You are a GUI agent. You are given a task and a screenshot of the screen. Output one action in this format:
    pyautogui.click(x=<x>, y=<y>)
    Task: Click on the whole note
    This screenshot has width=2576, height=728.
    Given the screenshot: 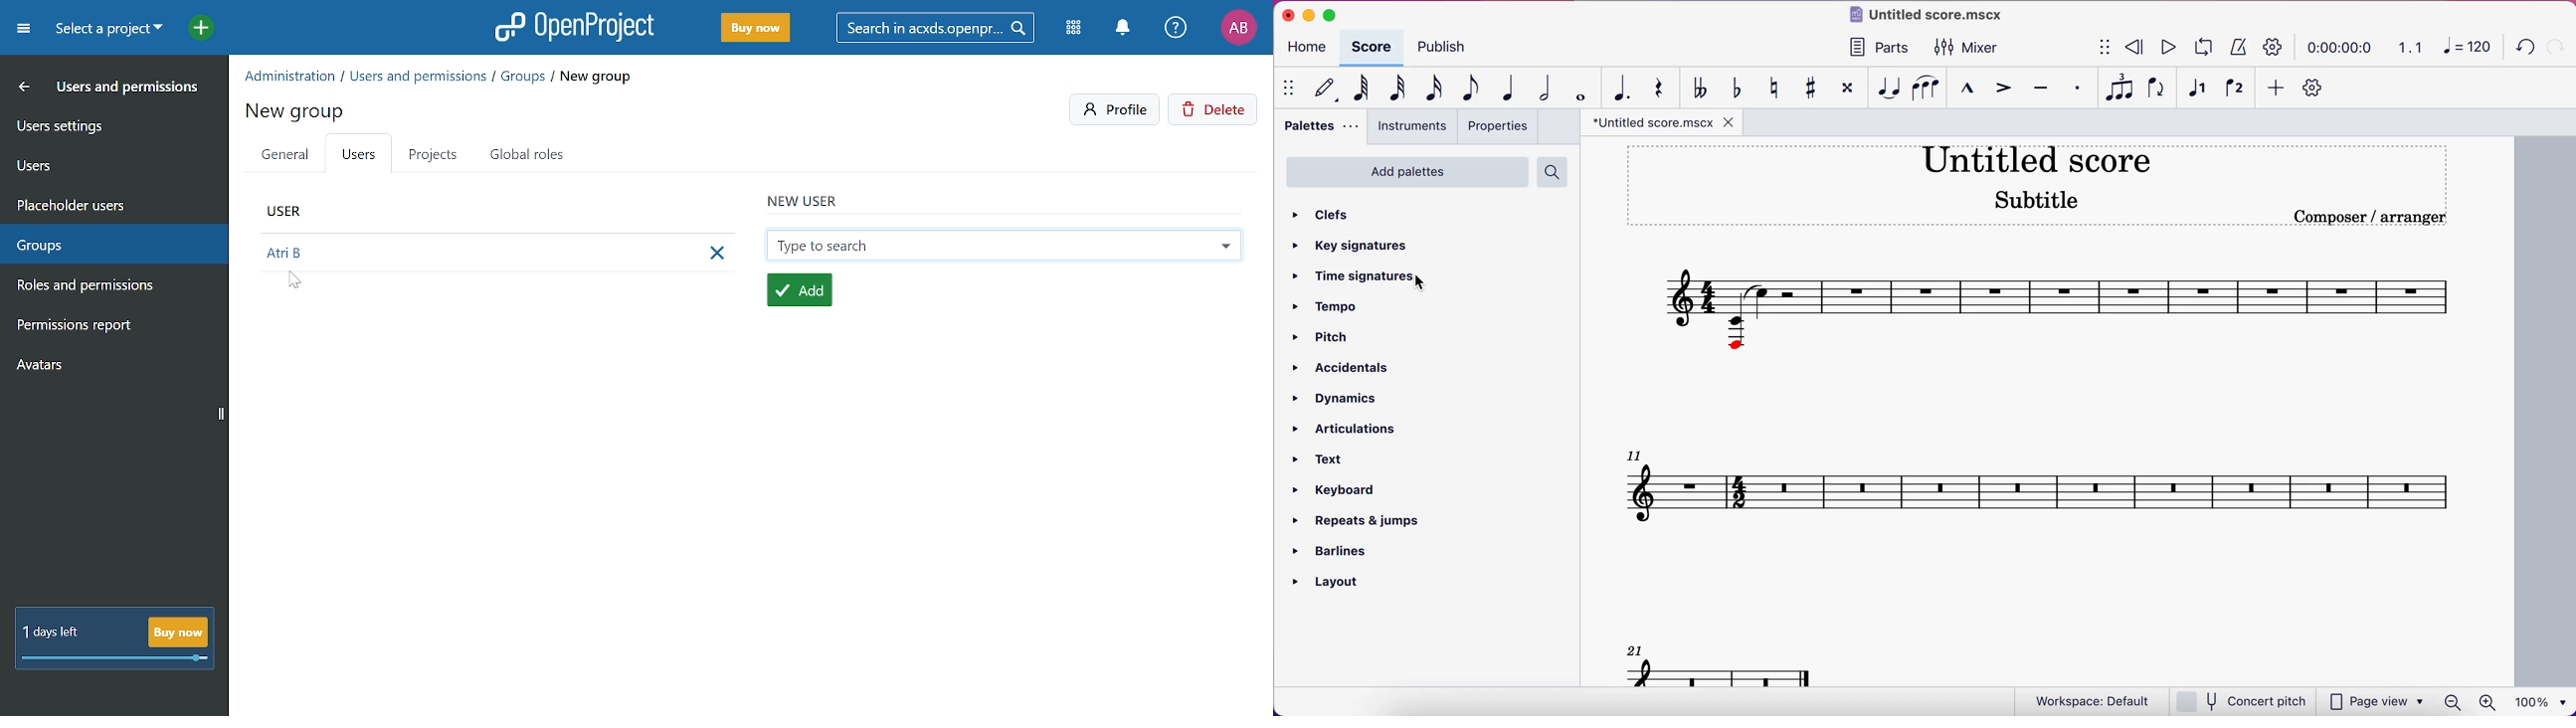 What is the action you would take?
    pyautogui.click(x=1573, y=89)
    